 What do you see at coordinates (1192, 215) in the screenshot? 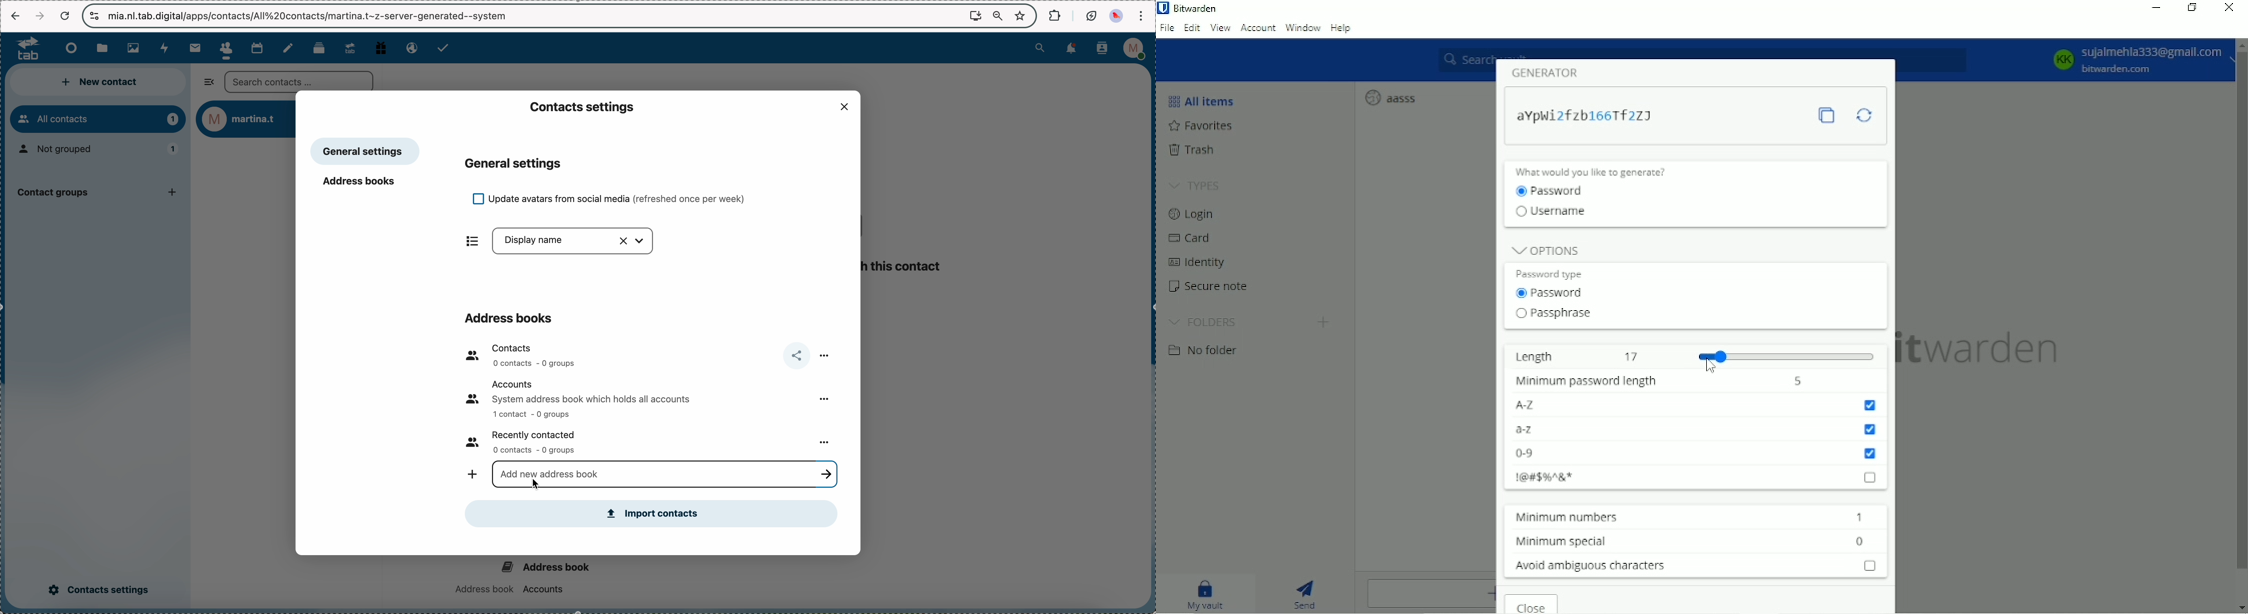
I see `Login` at bounding box center [1192, 215].